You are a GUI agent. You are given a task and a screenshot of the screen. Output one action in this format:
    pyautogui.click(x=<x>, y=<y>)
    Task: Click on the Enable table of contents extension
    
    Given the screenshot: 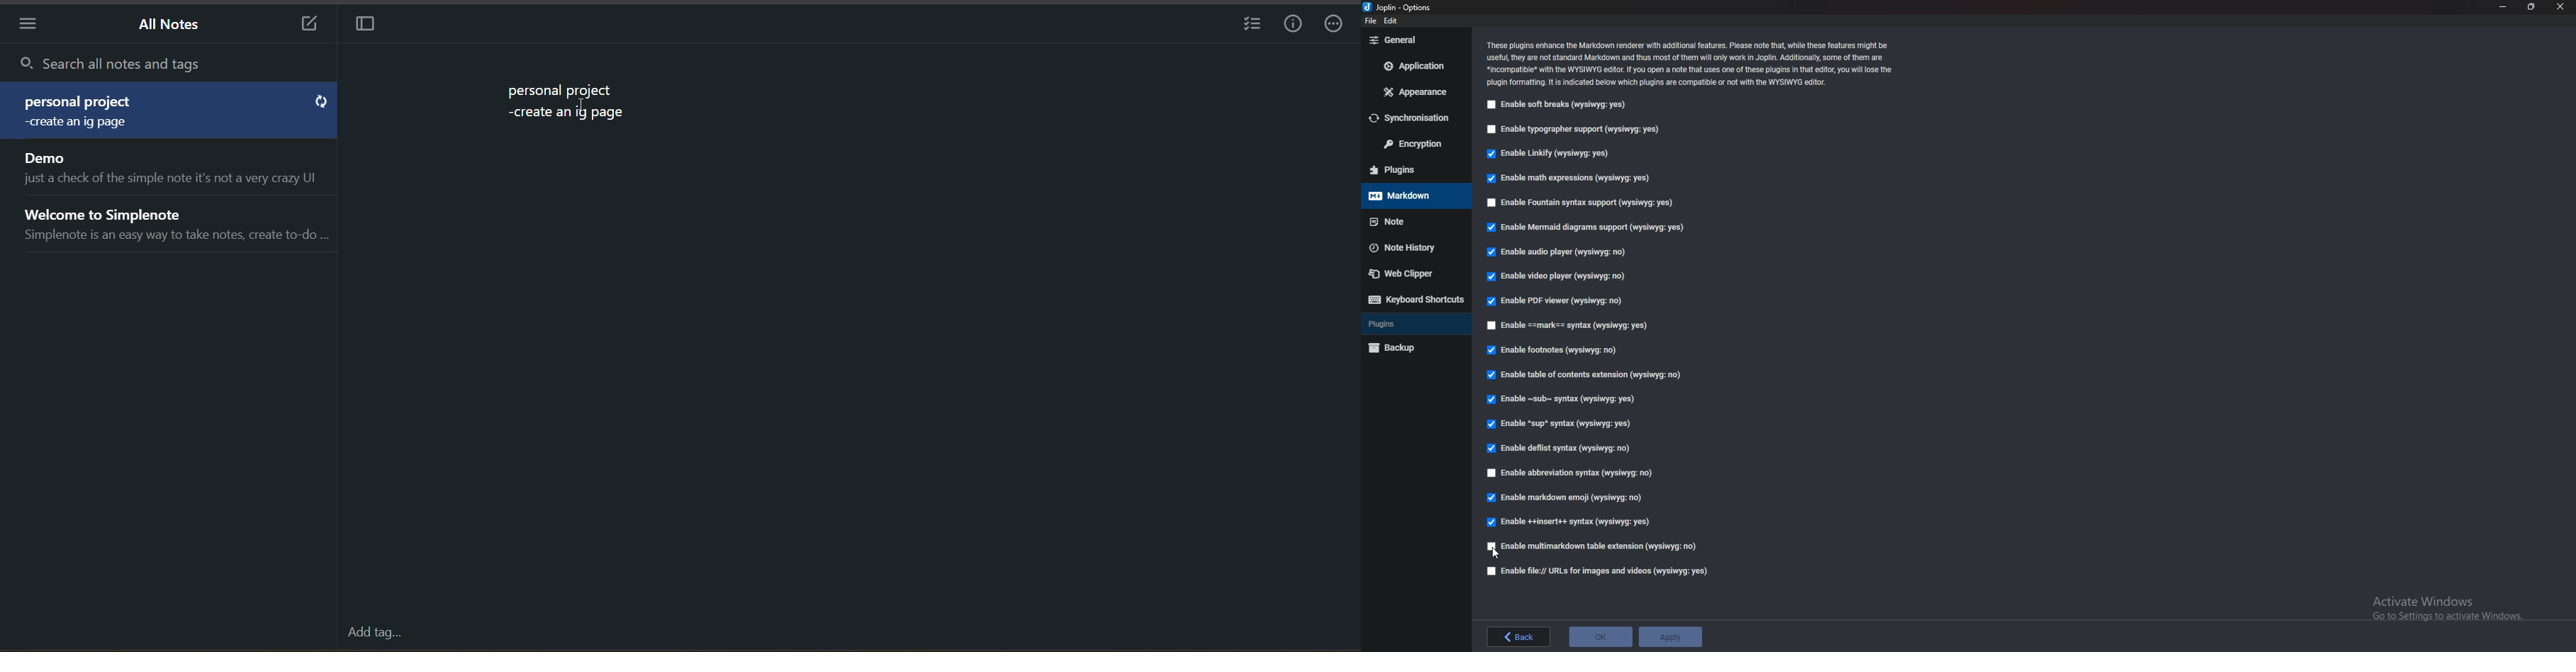 What is the action you would take?
    pyautogui.click(x=1583, y=373)
    